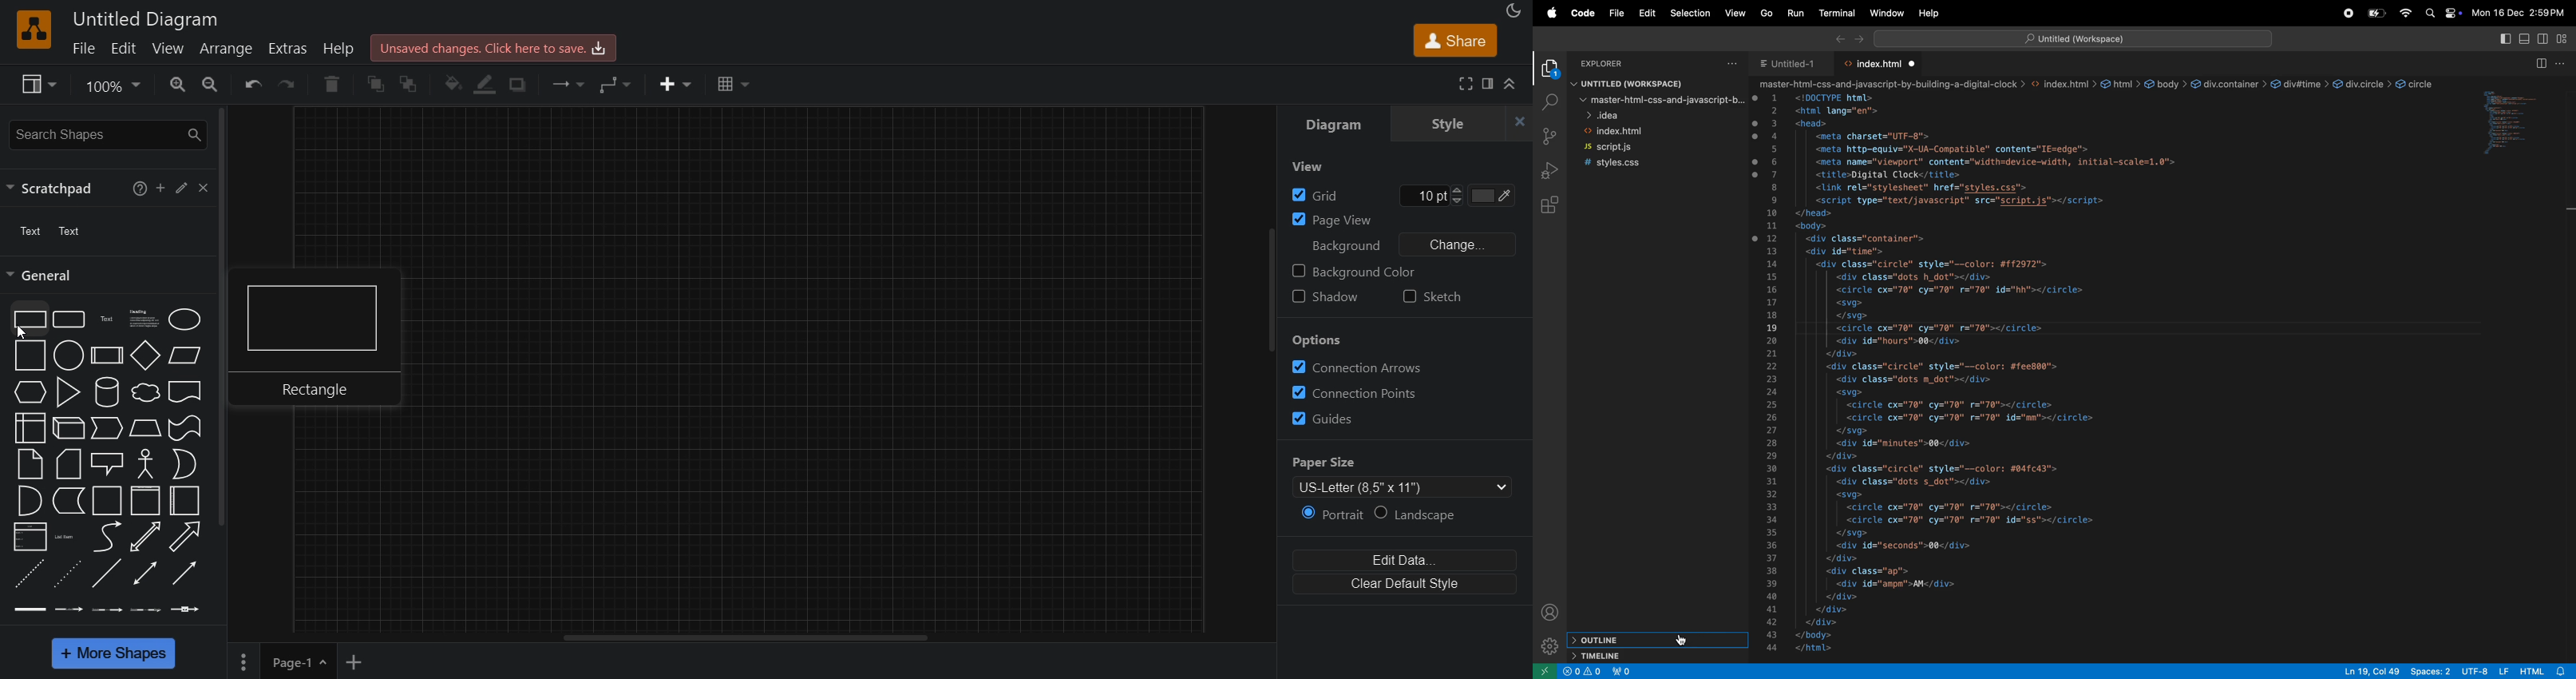 The height and width of the screenshot is (700, 2576). Describe the element at coordinates (206, 189) in the screenshot. I see `close` at that location.